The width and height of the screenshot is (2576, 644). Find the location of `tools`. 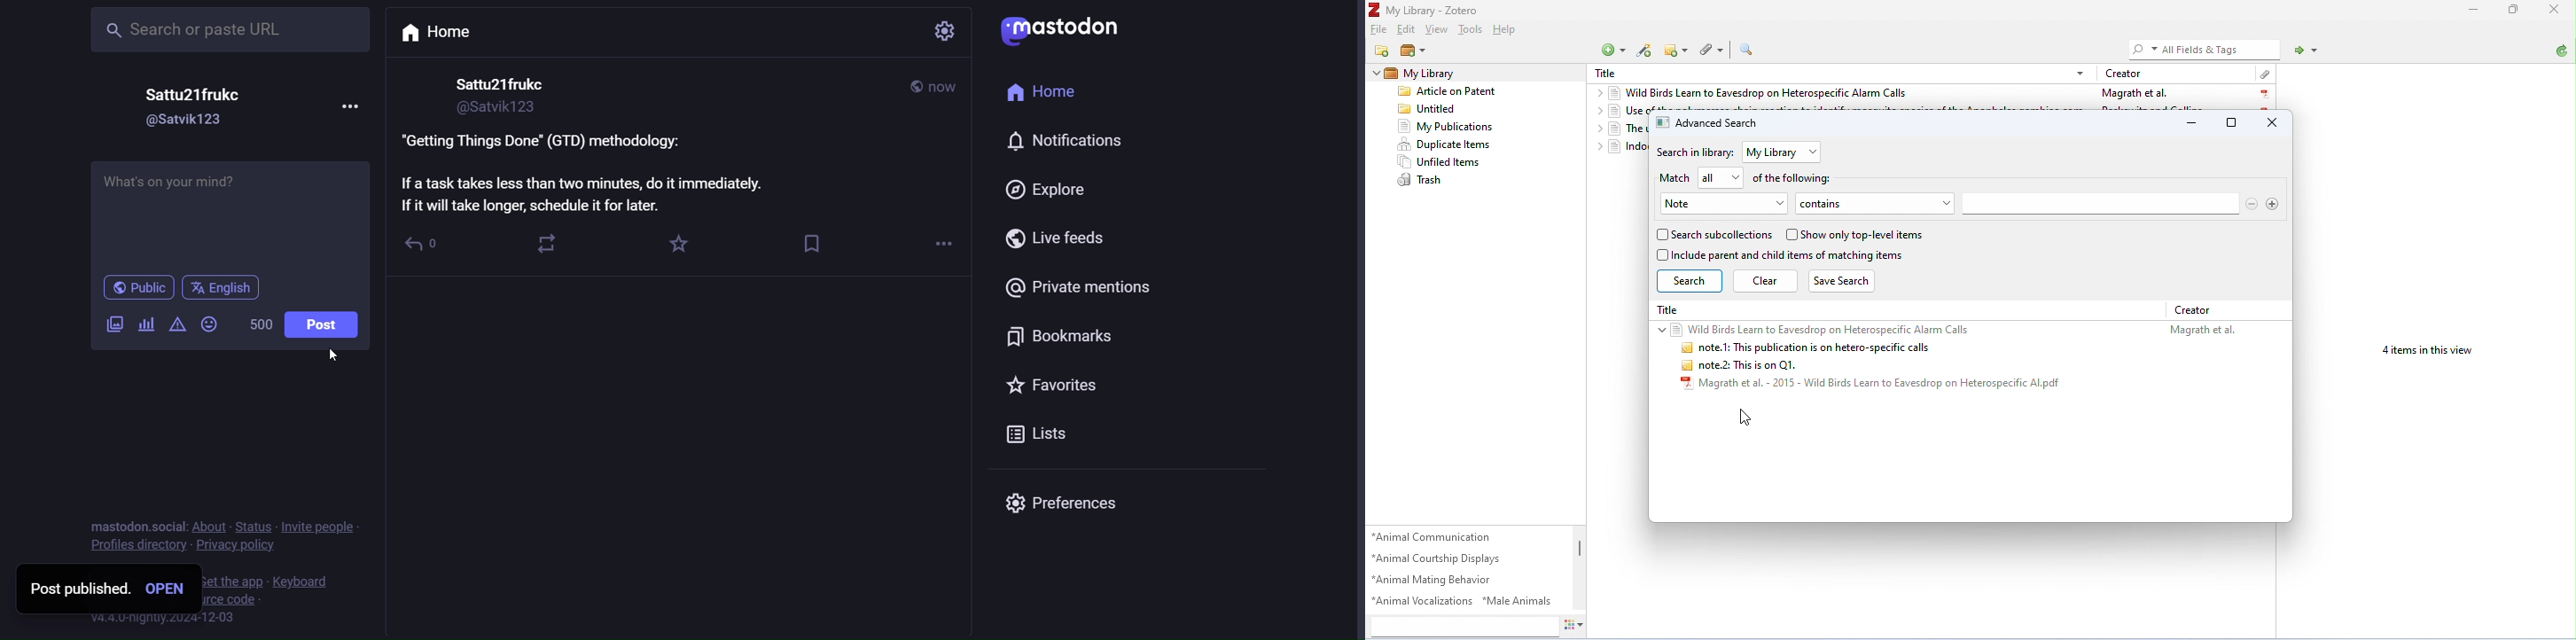

tools is located at coordinates (1473, 30).